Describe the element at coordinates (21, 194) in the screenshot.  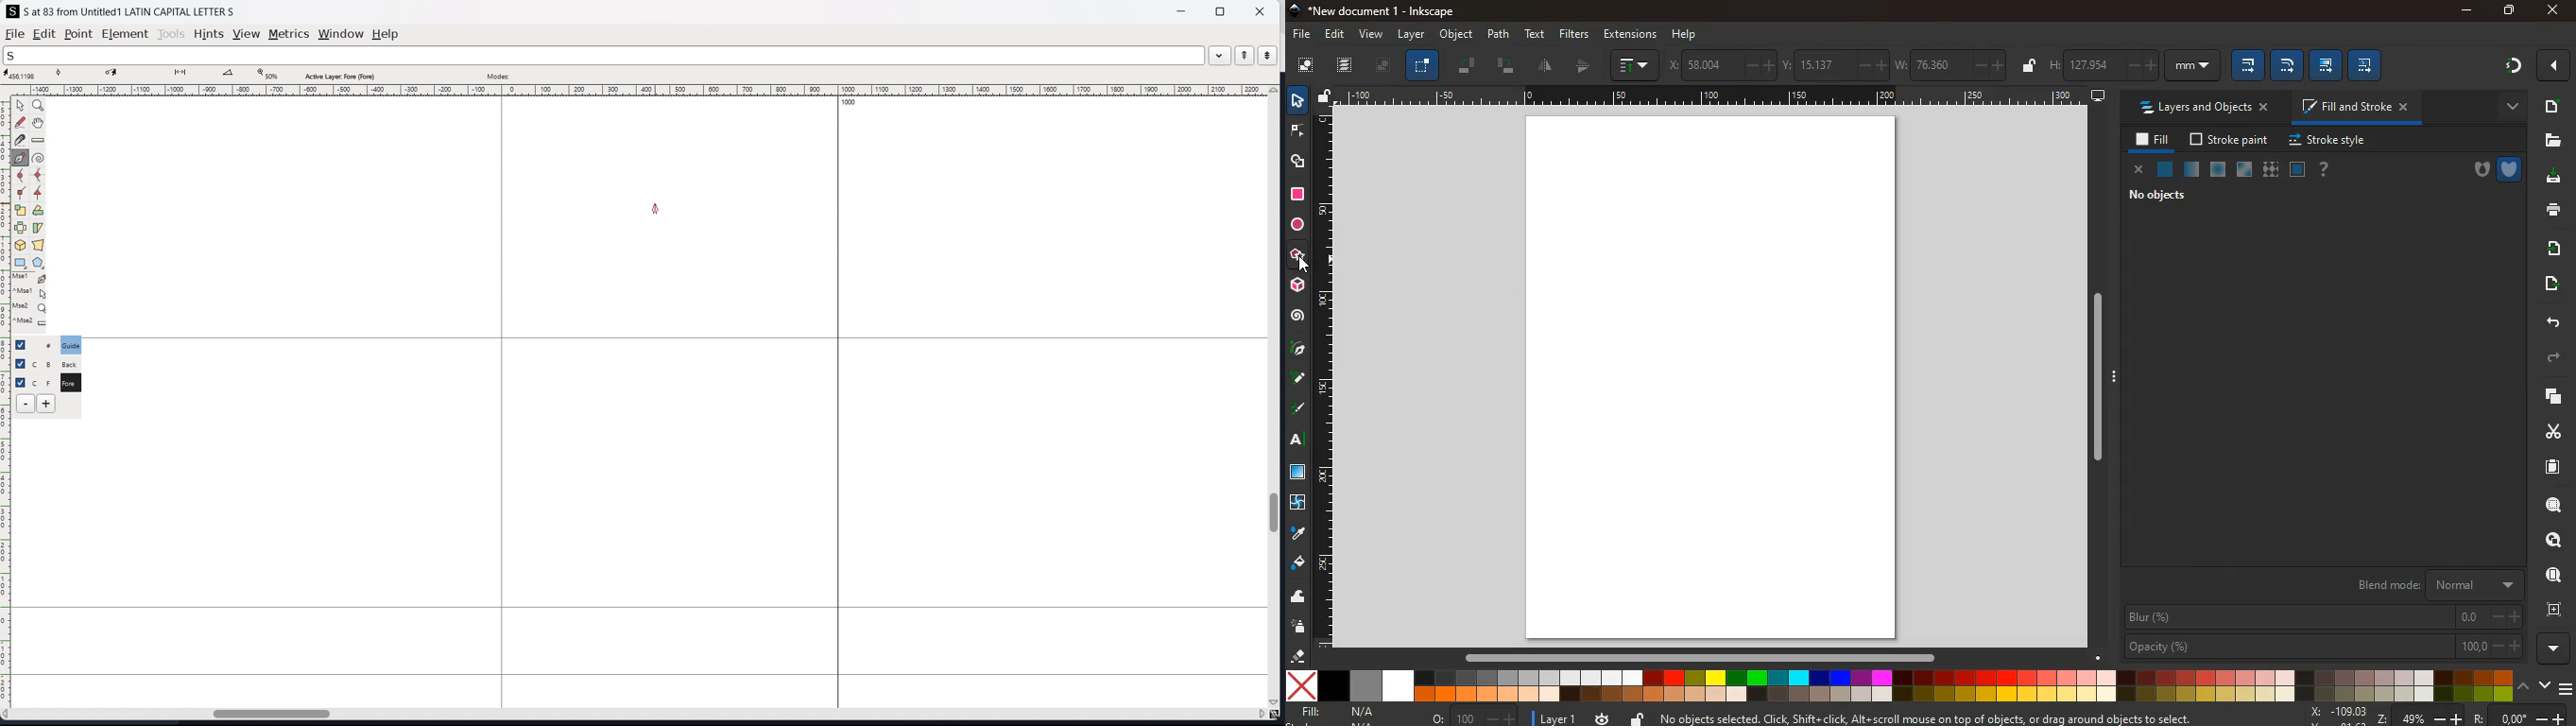
I see `add a corner point` at that location.